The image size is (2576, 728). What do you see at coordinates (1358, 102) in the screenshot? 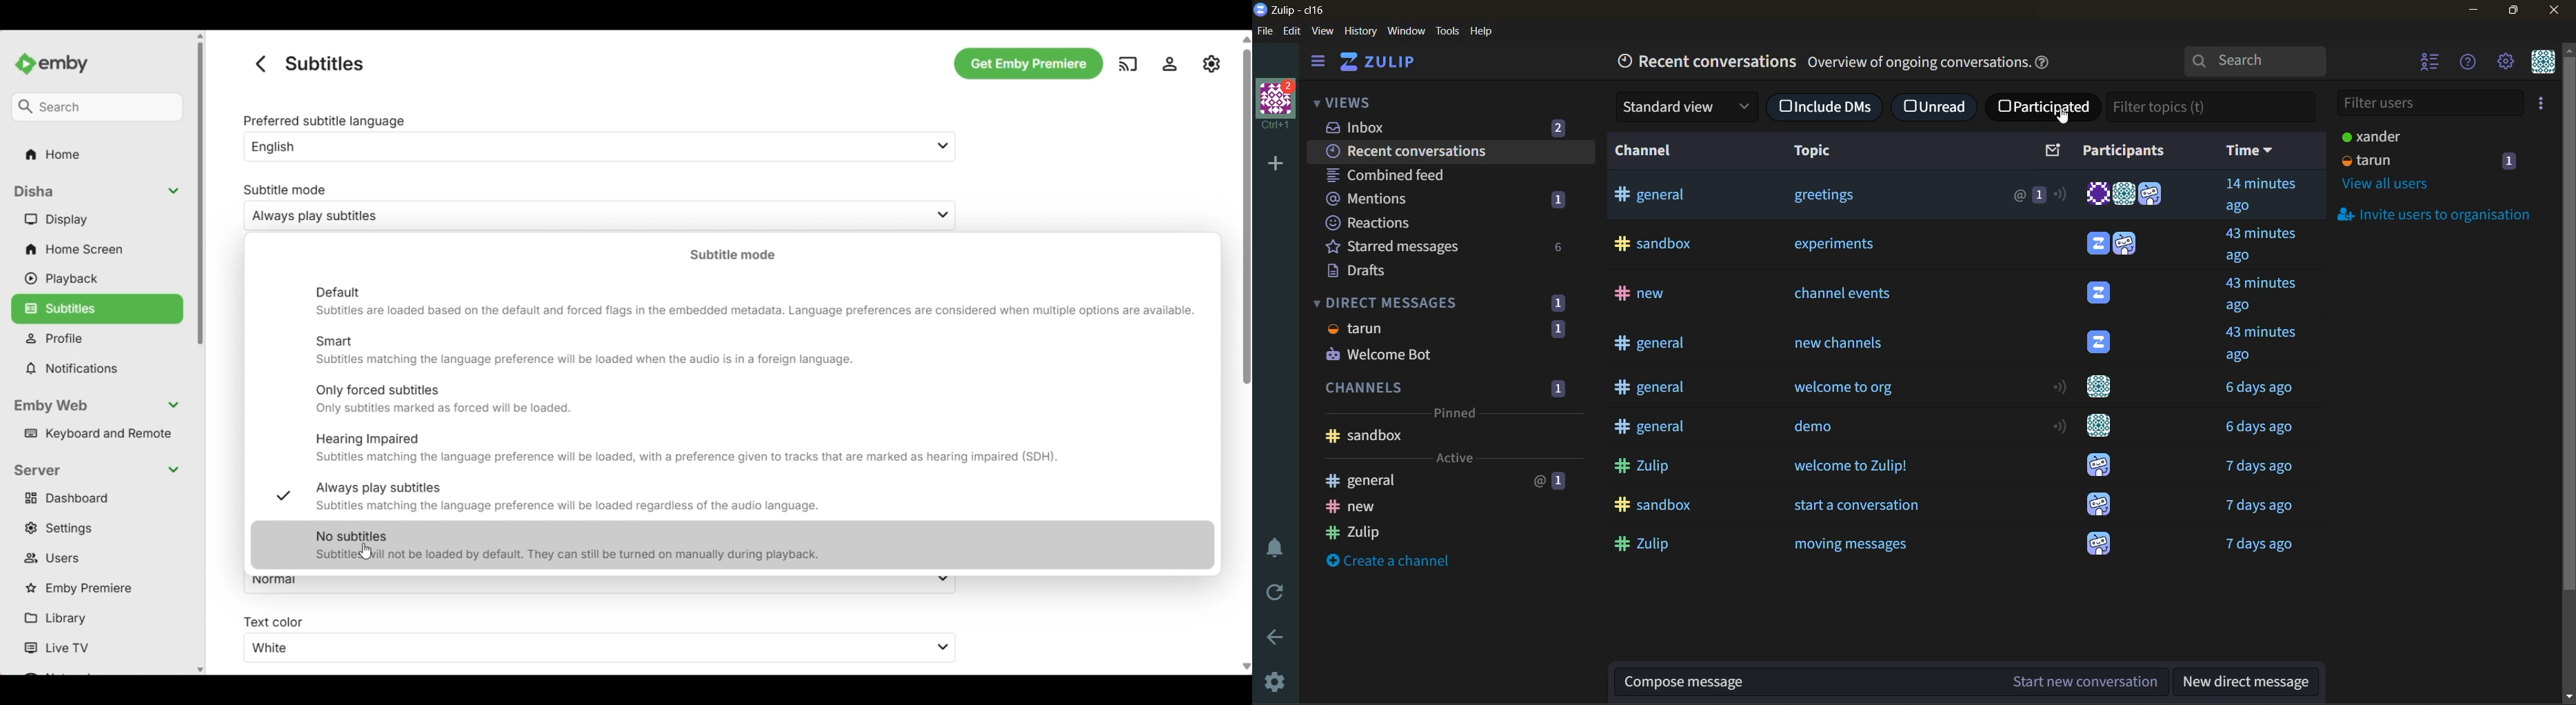
I see `views` at bounding box center [1358, 102].